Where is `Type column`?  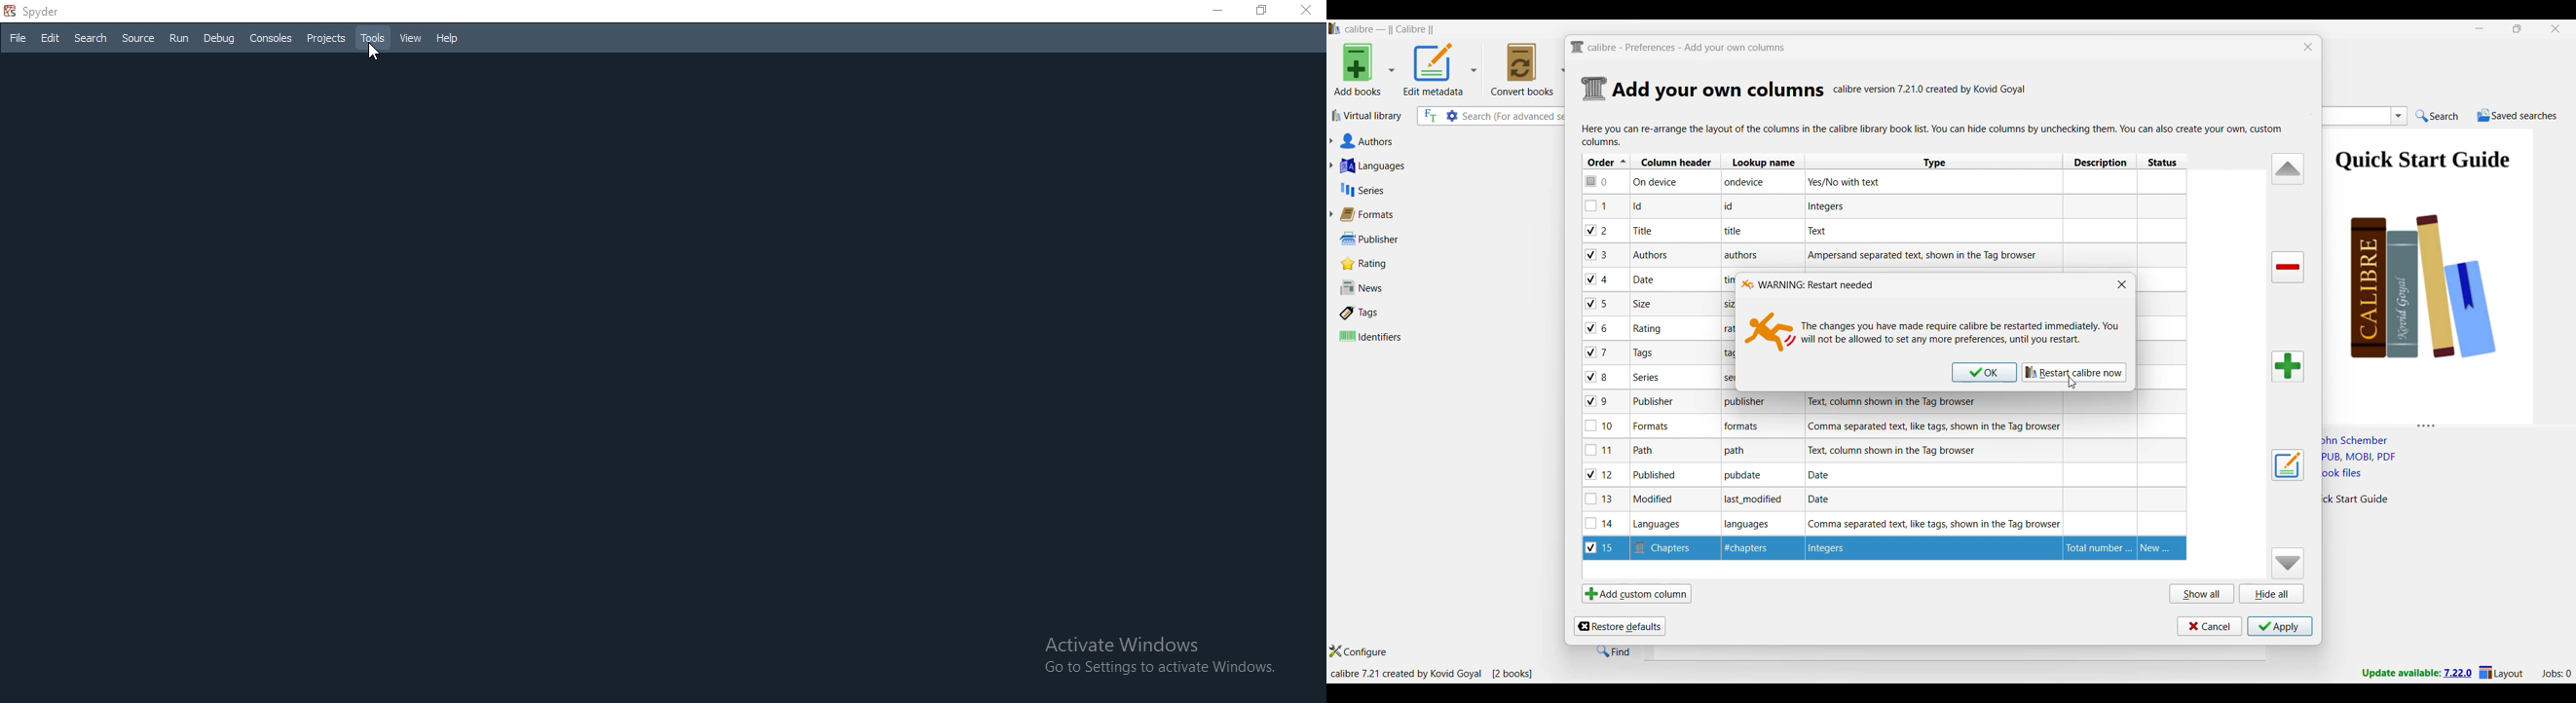 Type column is located at coordinates (1934, 161).